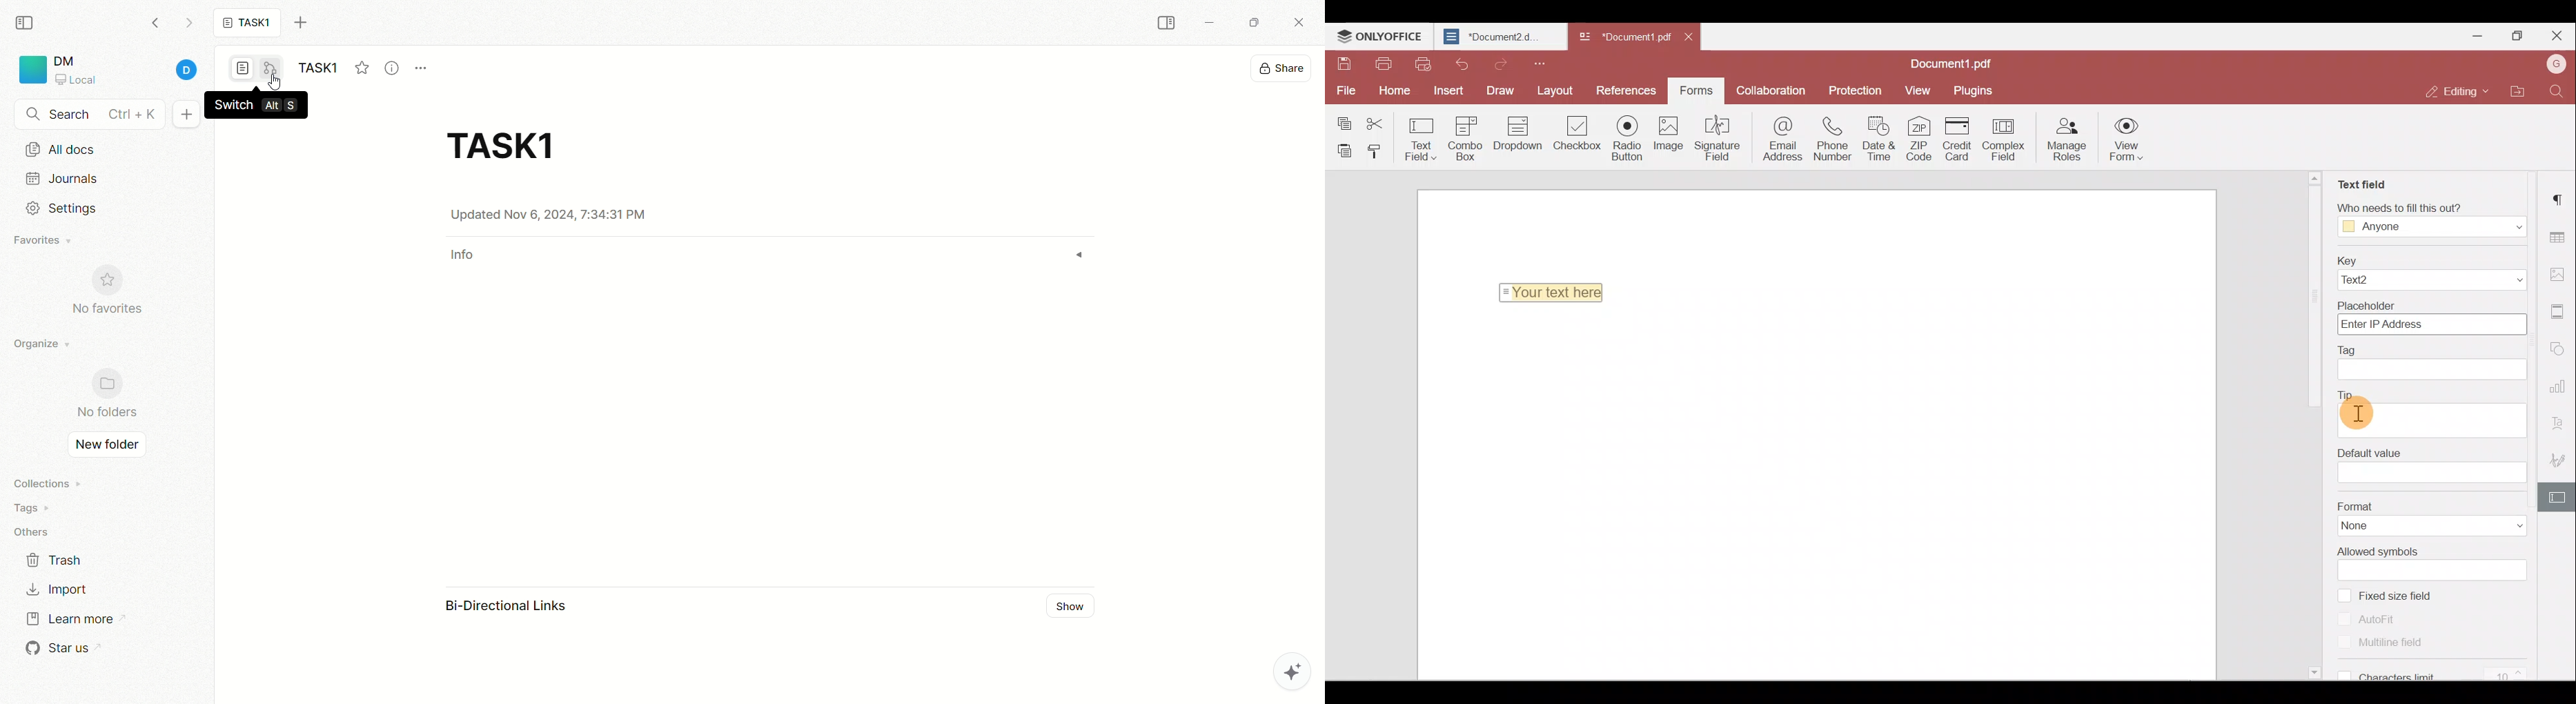 This screenshot has height=728, width=2576. What do you see at coordinates (1975, 90) in the screenshot?
I see `Plugins` at bounding box center [1975, 90].